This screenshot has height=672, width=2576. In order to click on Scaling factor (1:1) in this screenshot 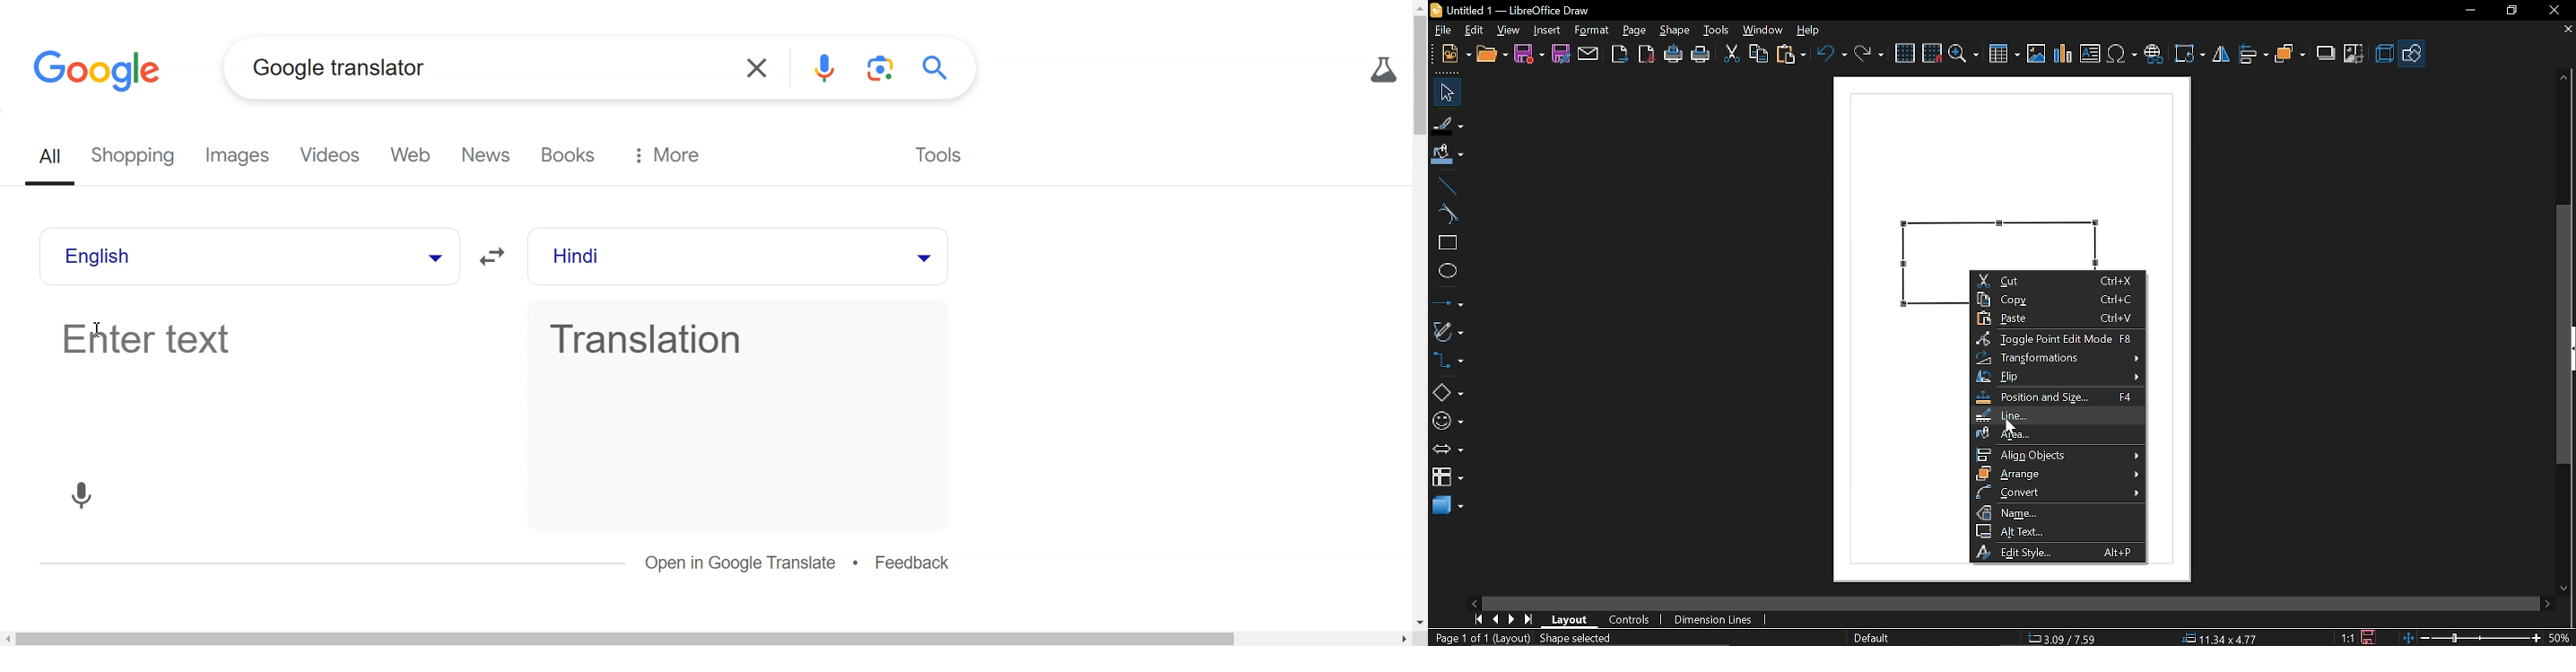, I will do `click(2348, 638)`.